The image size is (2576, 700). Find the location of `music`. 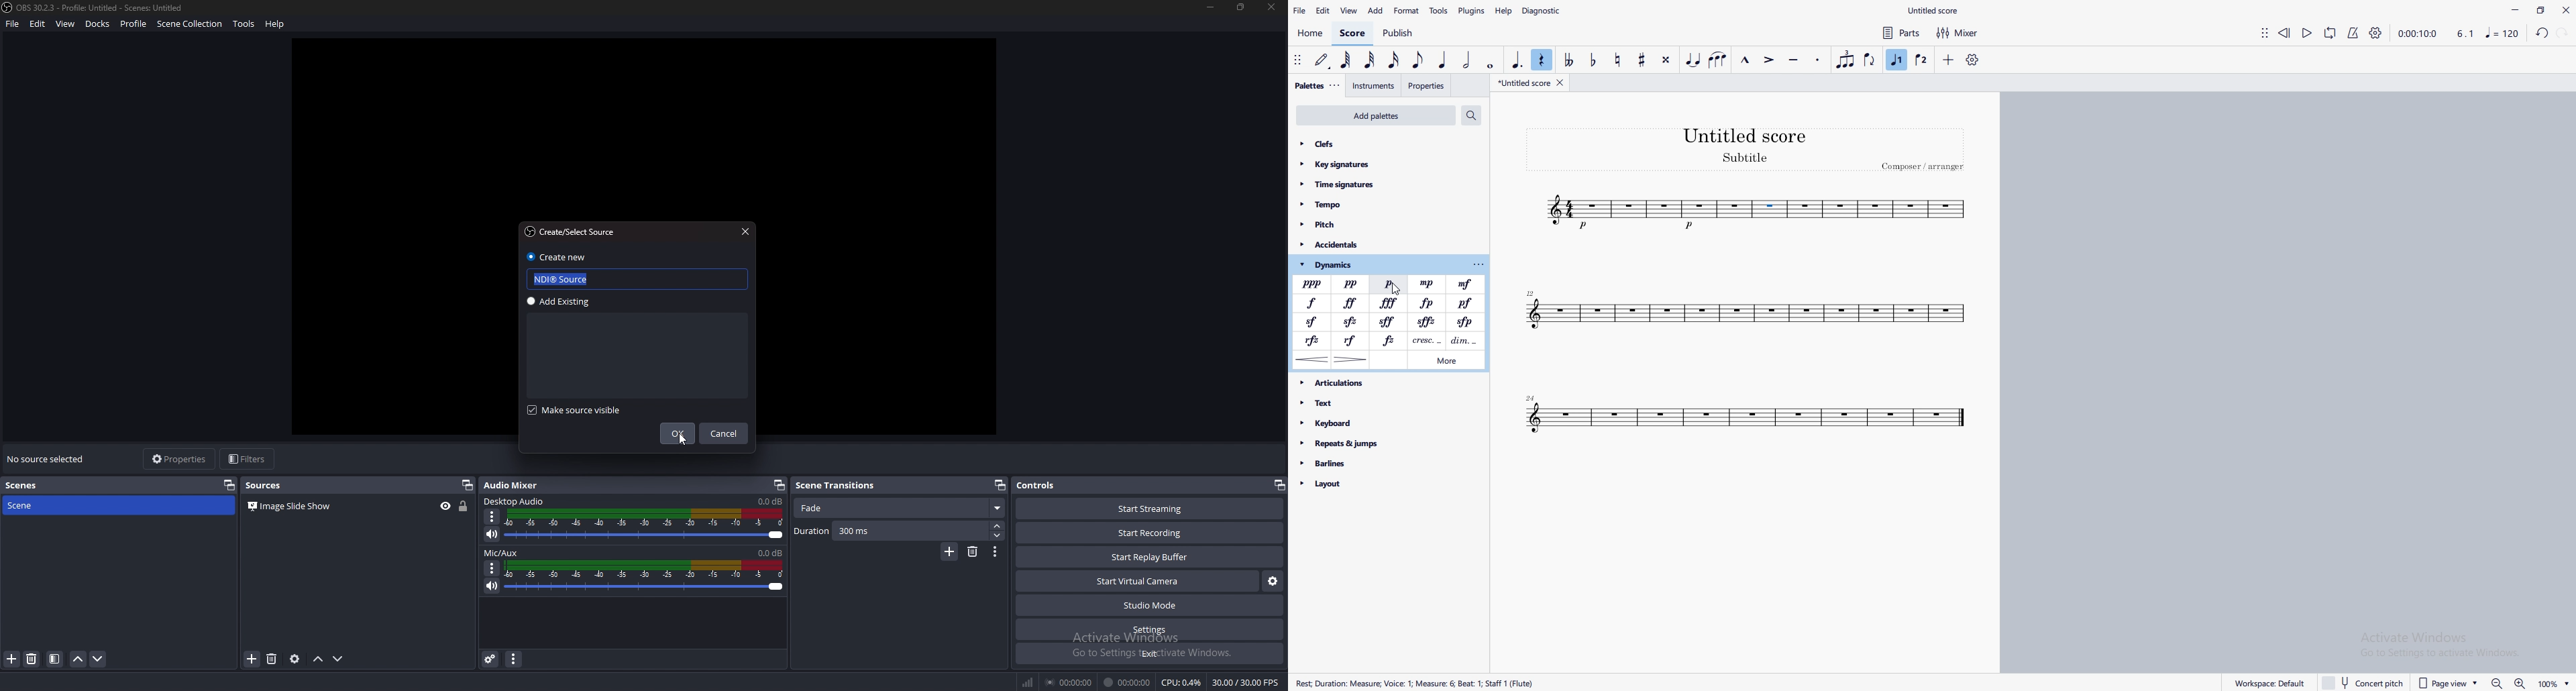

music is located at coordinates (2504, 32).